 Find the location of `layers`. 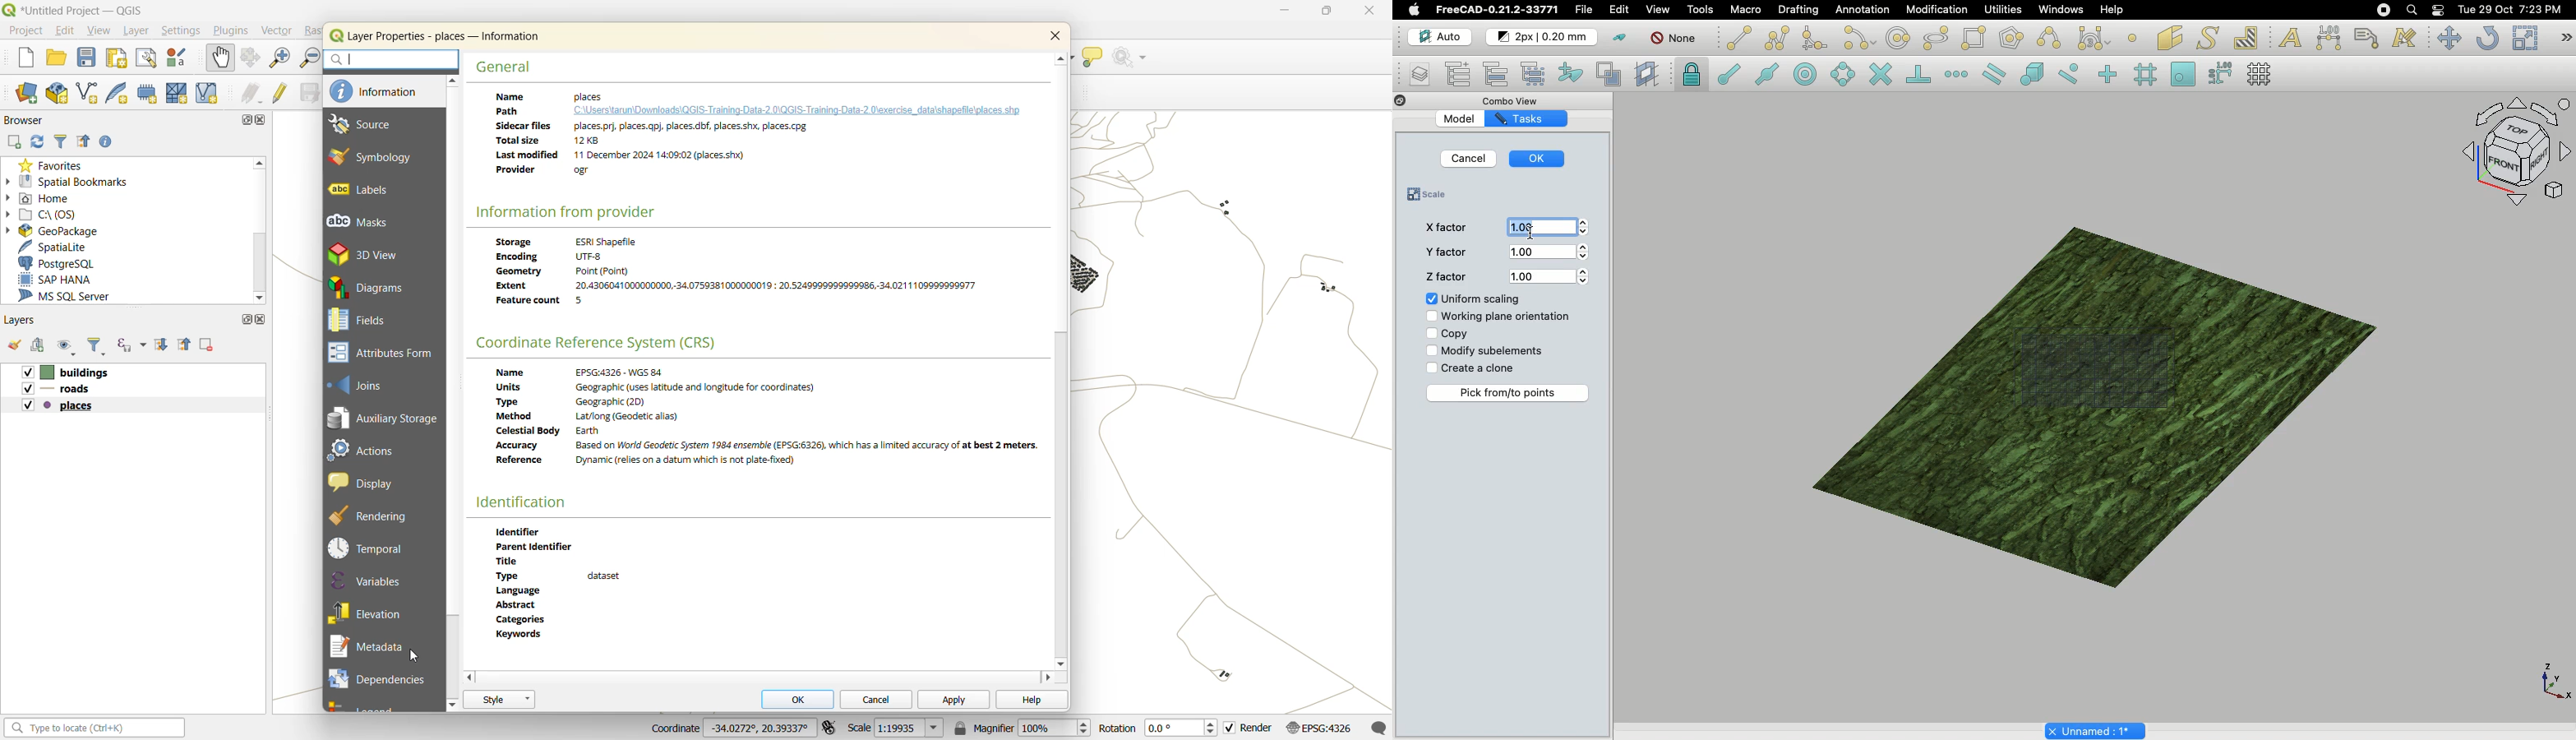

layers is located at coordinates (59, 389).